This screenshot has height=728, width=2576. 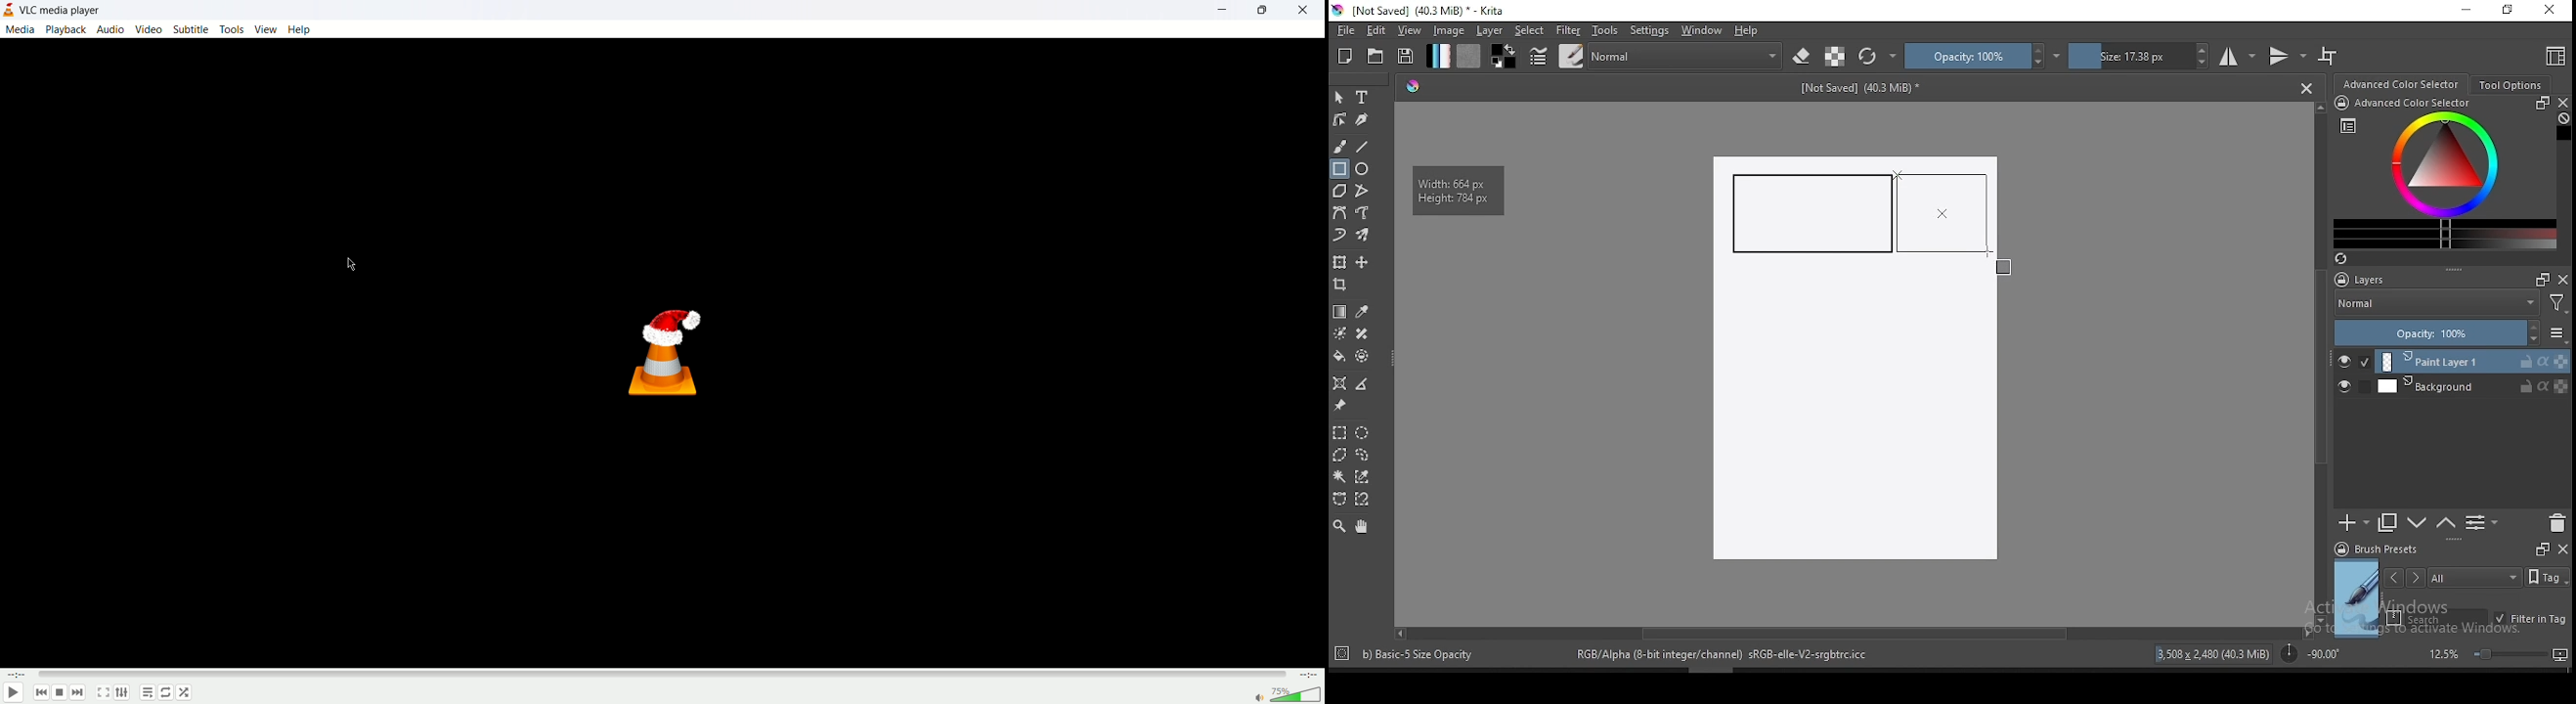 What do you see at coordinates (1345, 30) in the screenshot?
I see `file` at bounding box center [1345, 30].